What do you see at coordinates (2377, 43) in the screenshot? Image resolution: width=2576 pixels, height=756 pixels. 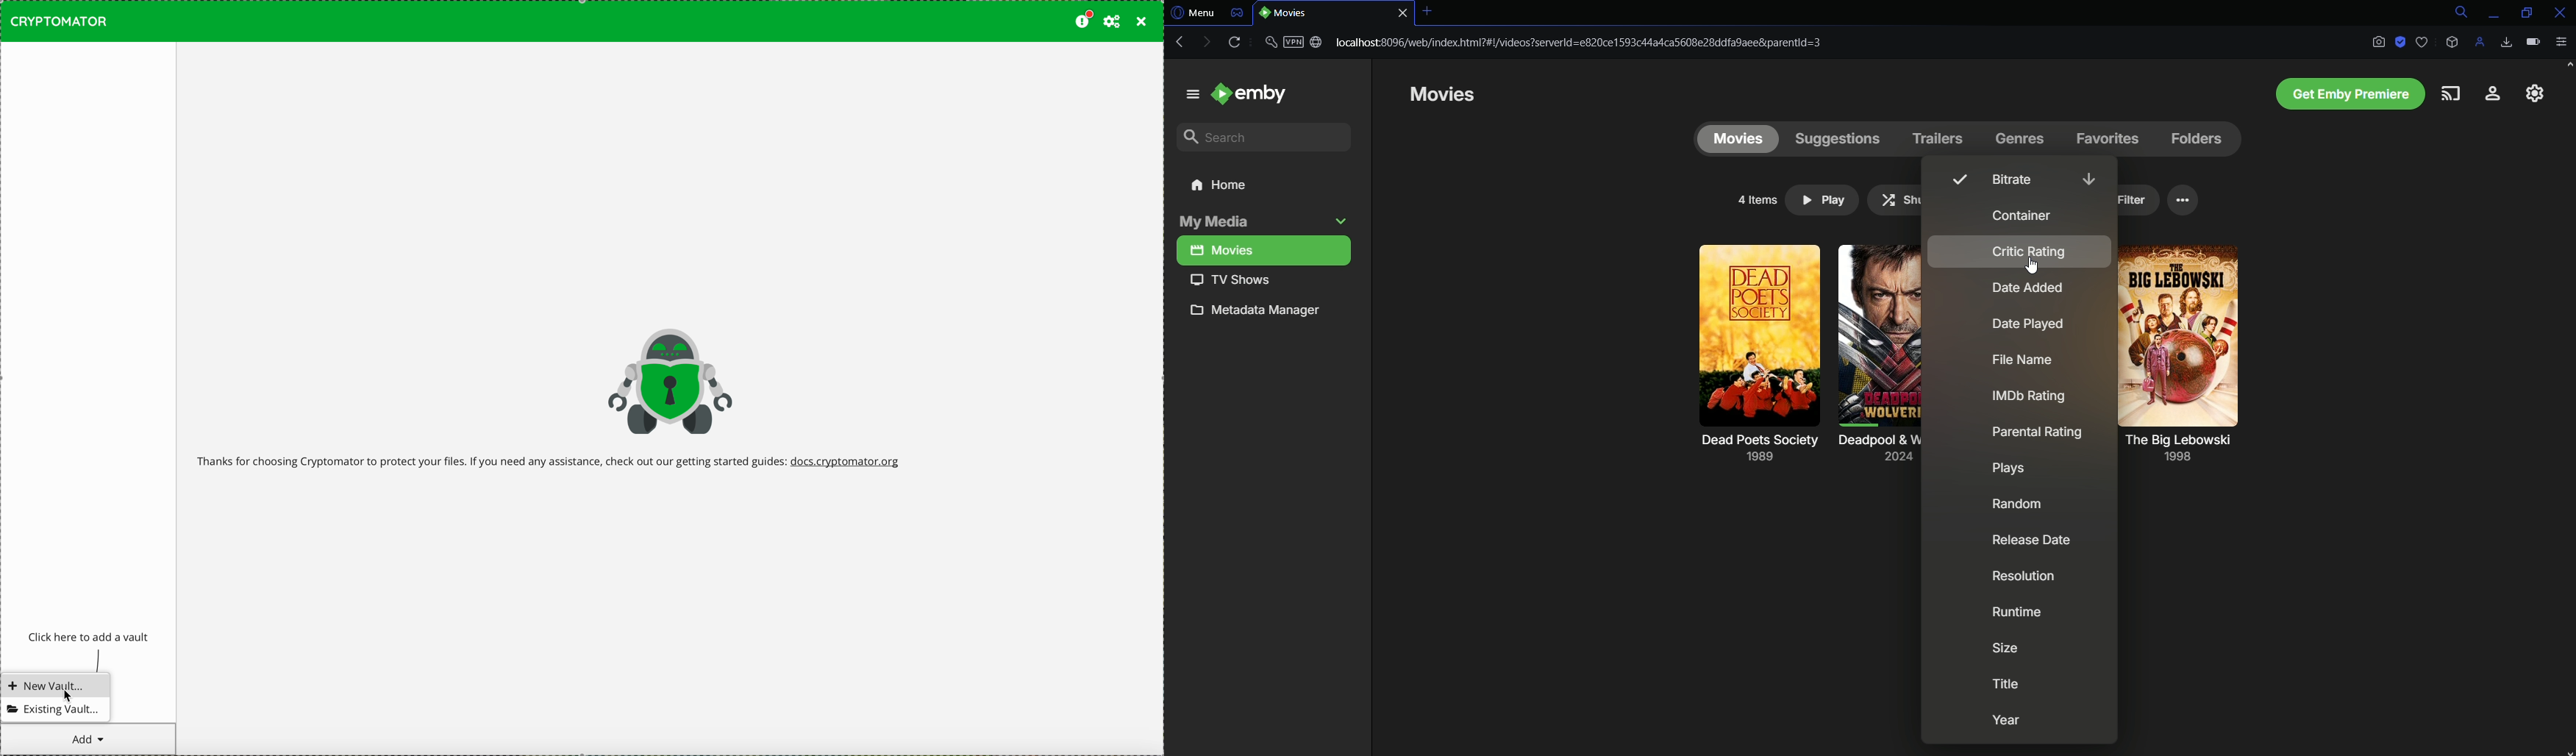 I see `Screenshot` at bounding box center [2377, 43].